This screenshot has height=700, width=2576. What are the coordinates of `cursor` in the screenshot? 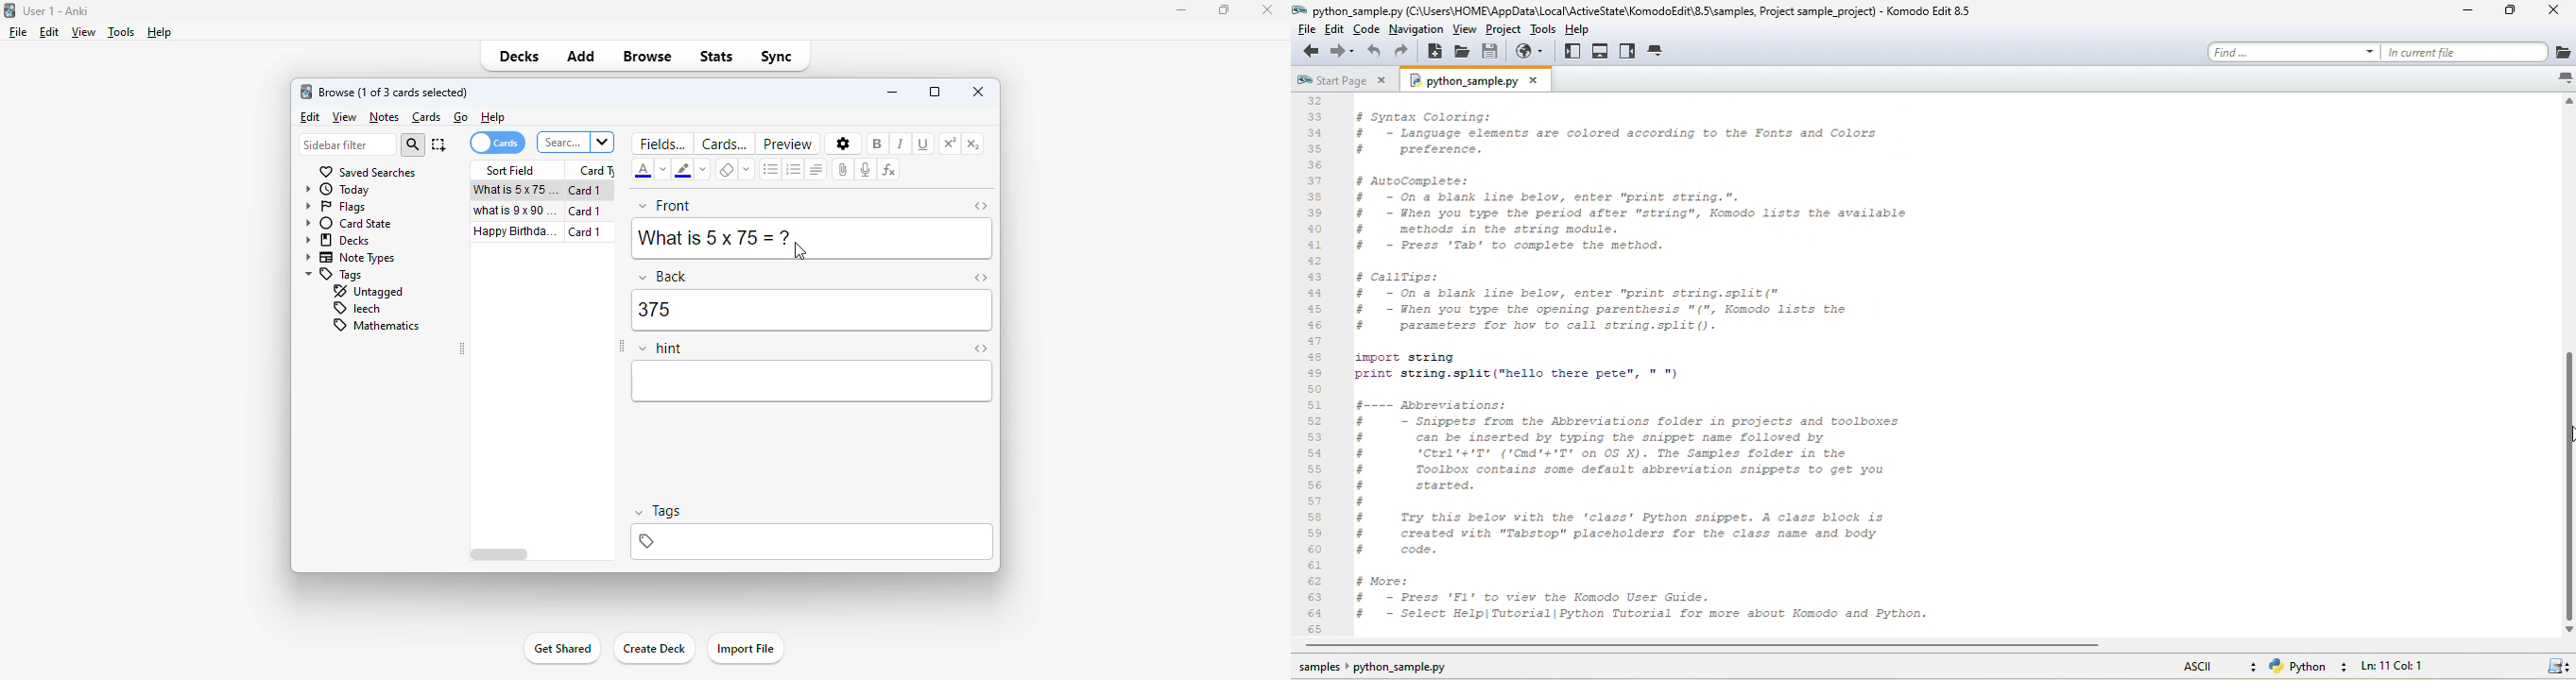 It's located at (799, 251).